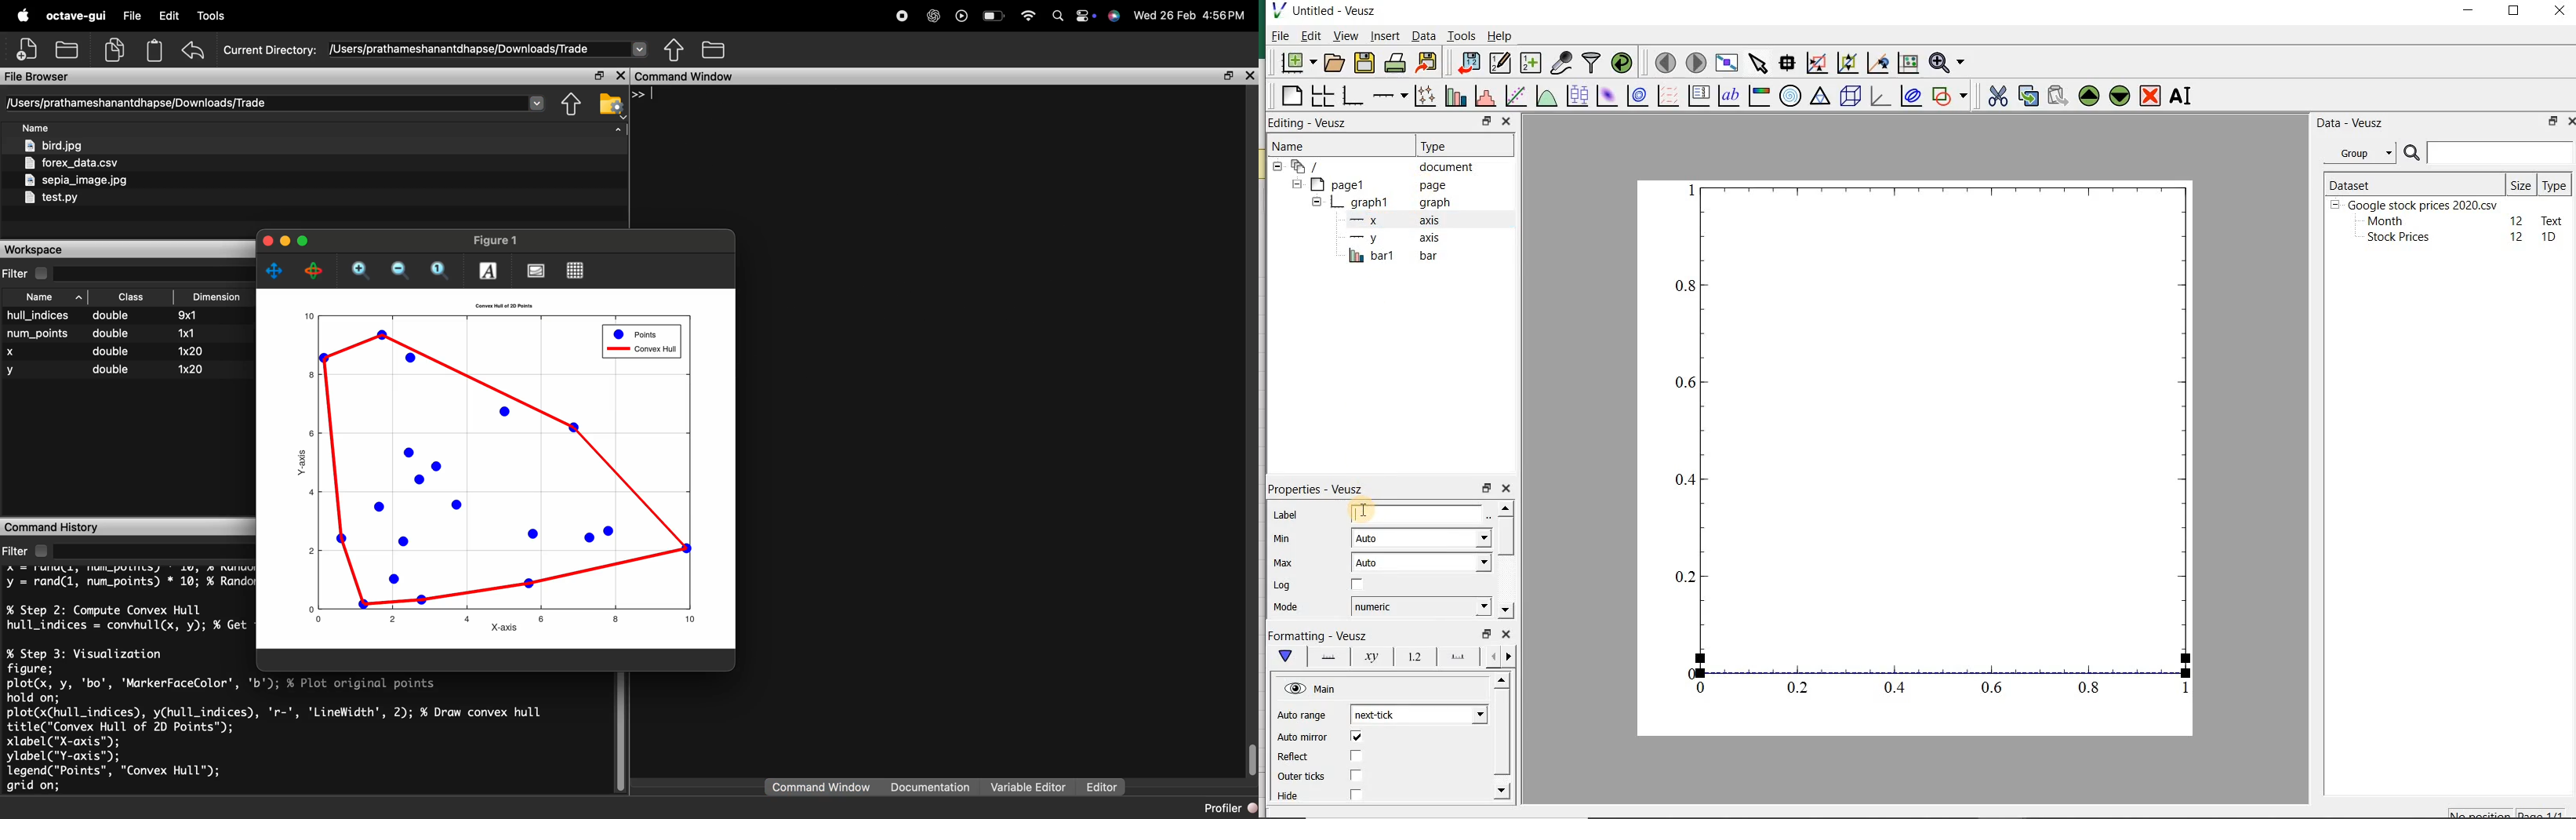  I want to click on print the document, so click(1395, 64).